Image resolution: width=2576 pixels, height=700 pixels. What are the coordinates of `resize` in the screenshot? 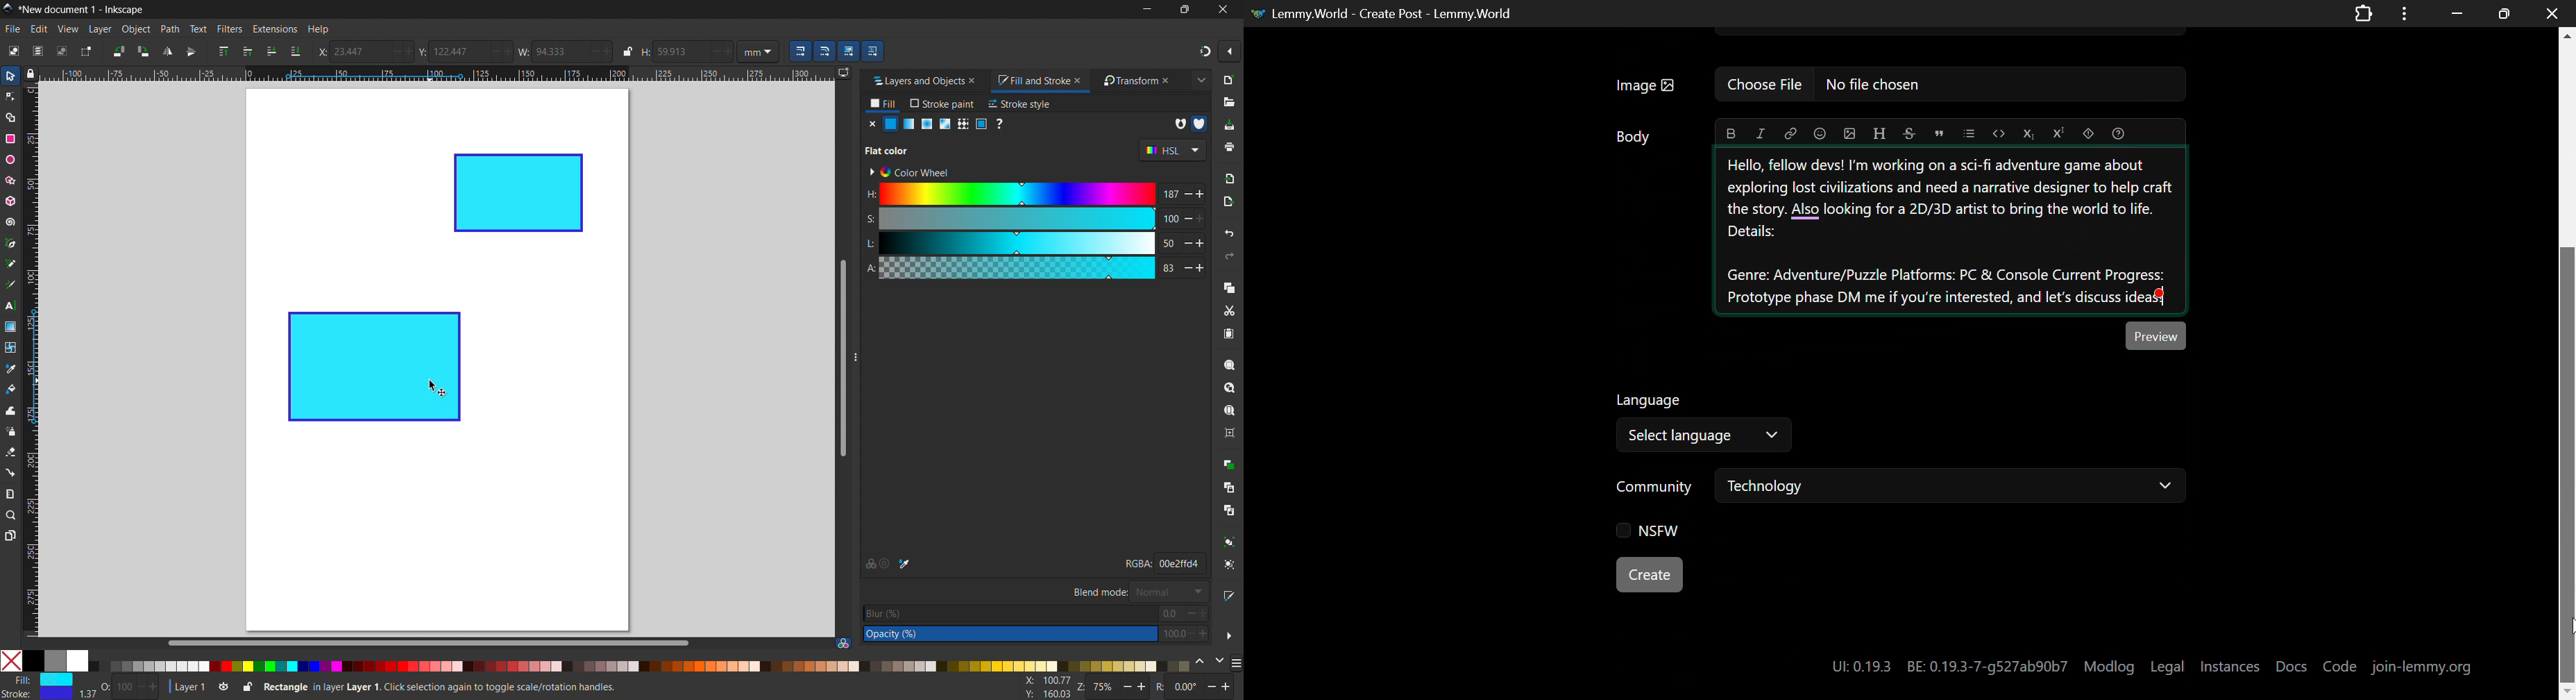 It's located at (854, 358).